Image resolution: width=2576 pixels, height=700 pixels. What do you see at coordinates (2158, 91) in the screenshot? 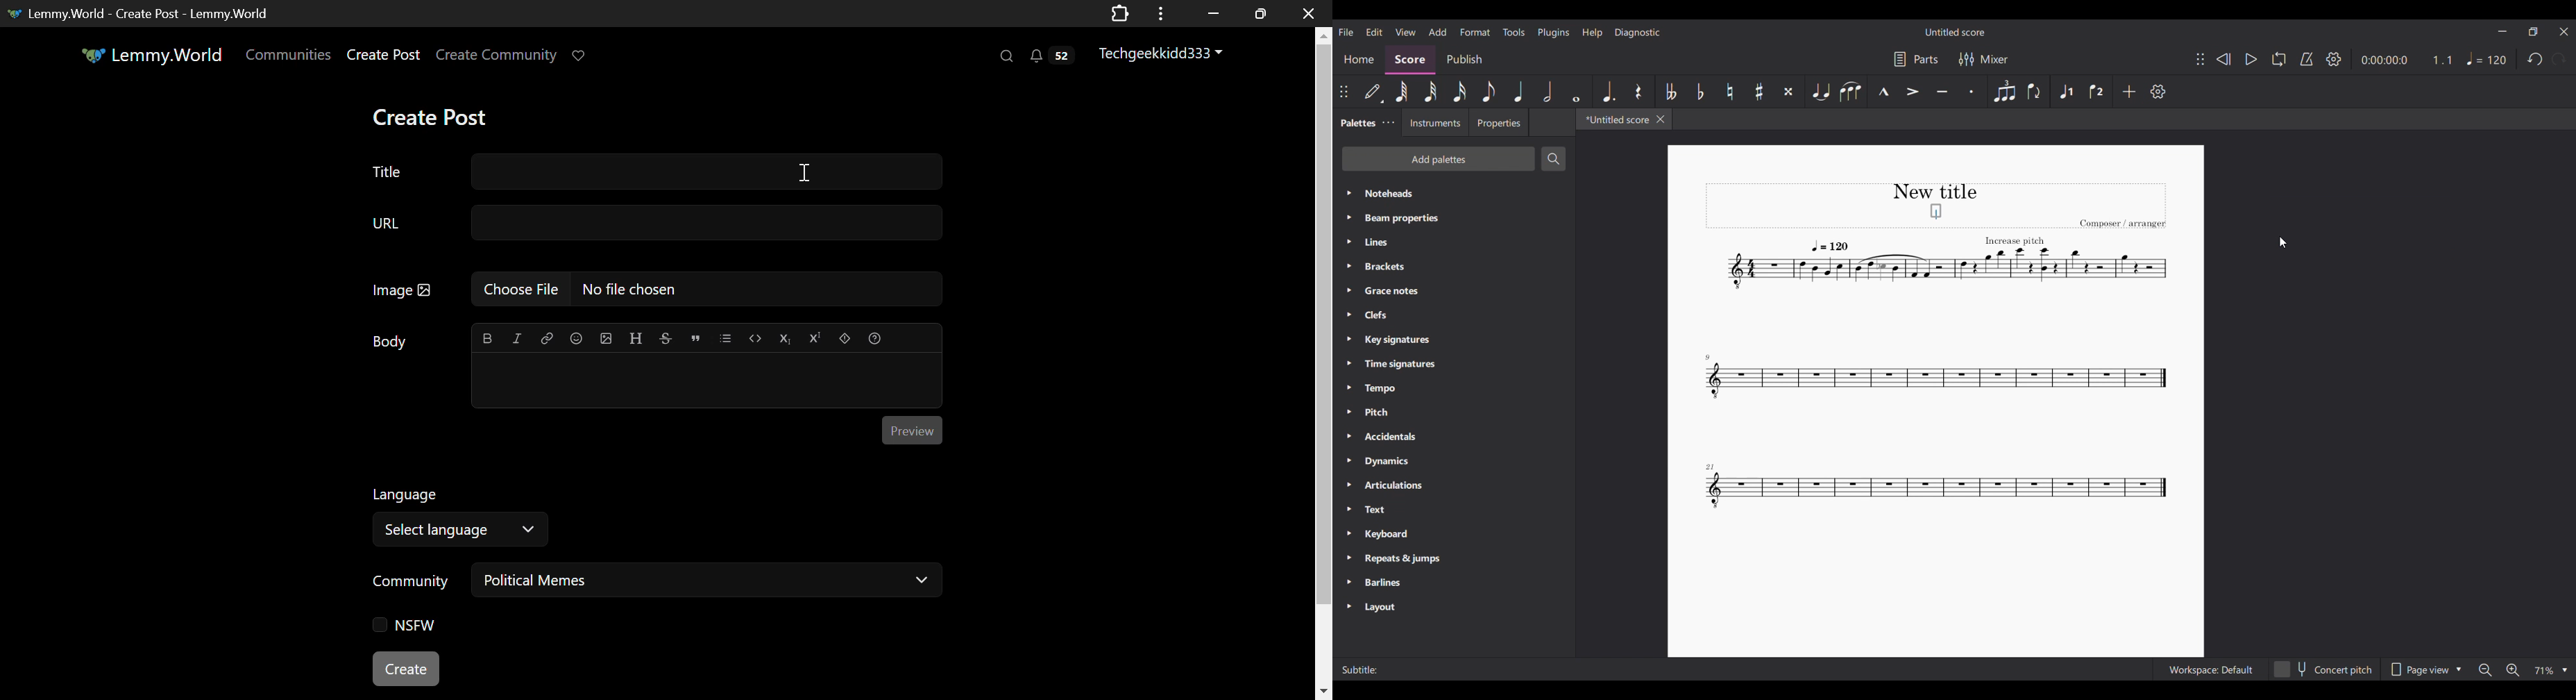
I see `Settings` at bounding box center [2158, 91].